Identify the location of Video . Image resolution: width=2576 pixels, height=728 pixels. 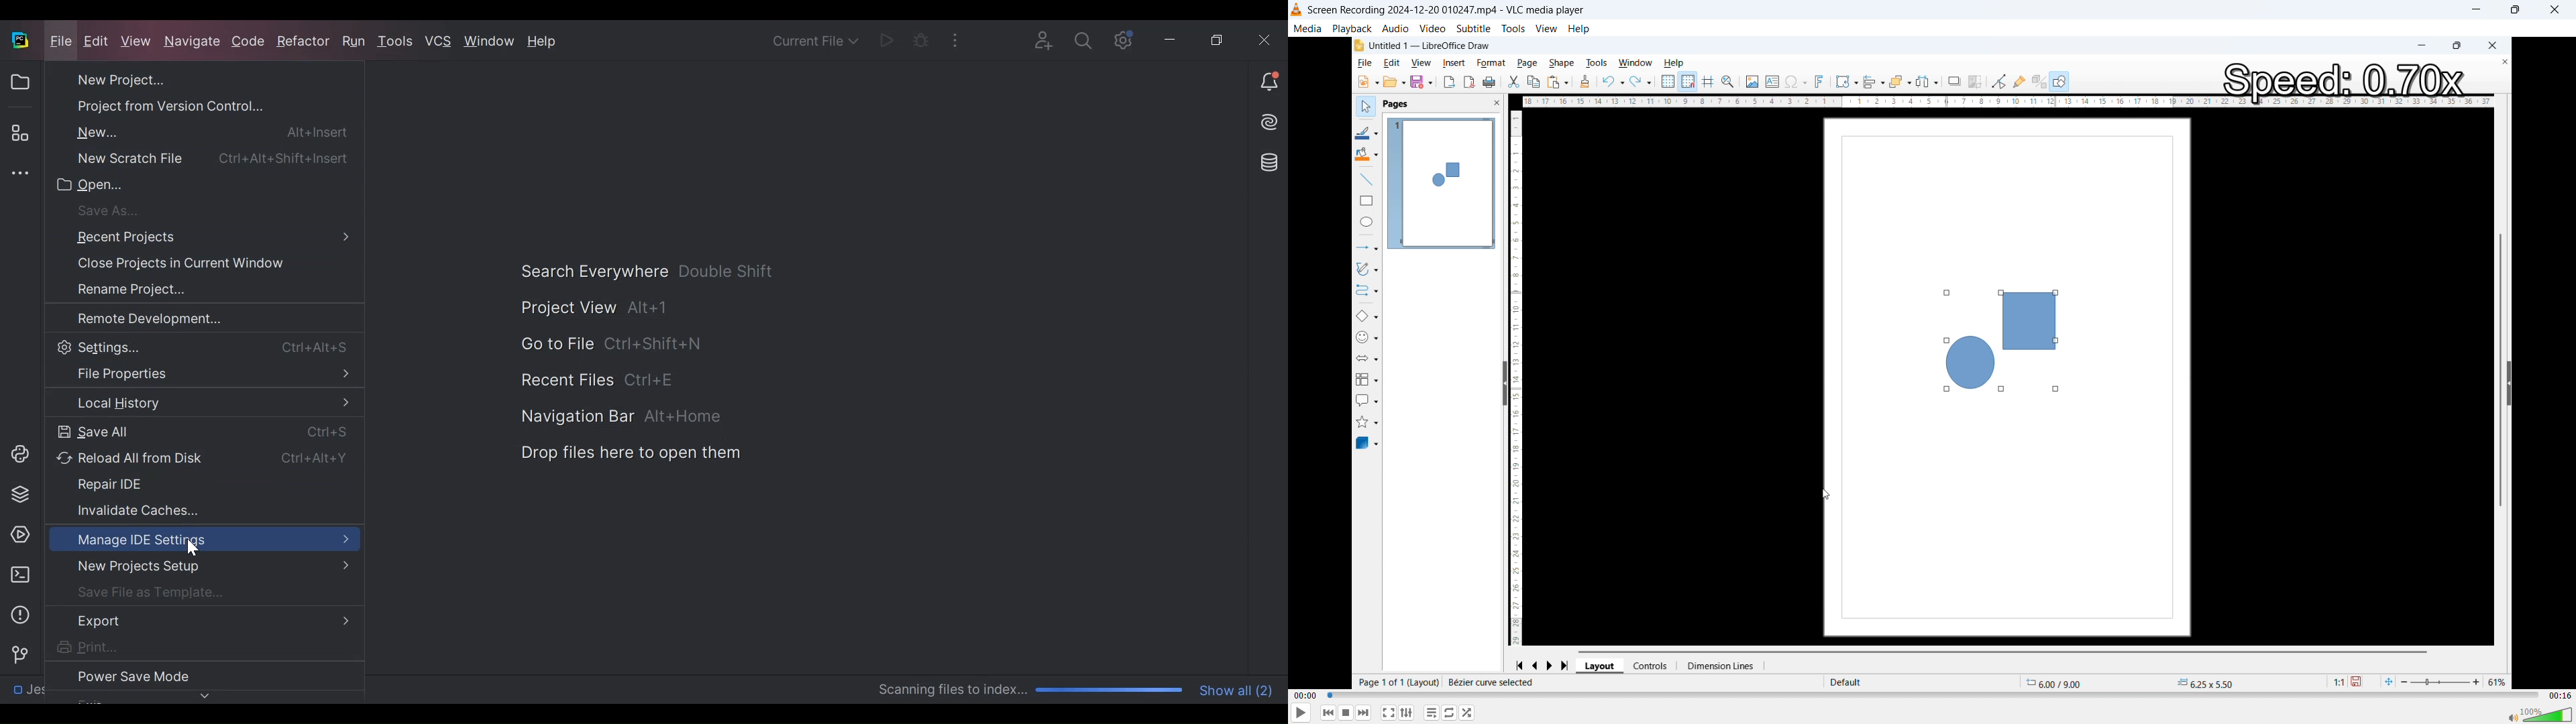
(1432, 29).